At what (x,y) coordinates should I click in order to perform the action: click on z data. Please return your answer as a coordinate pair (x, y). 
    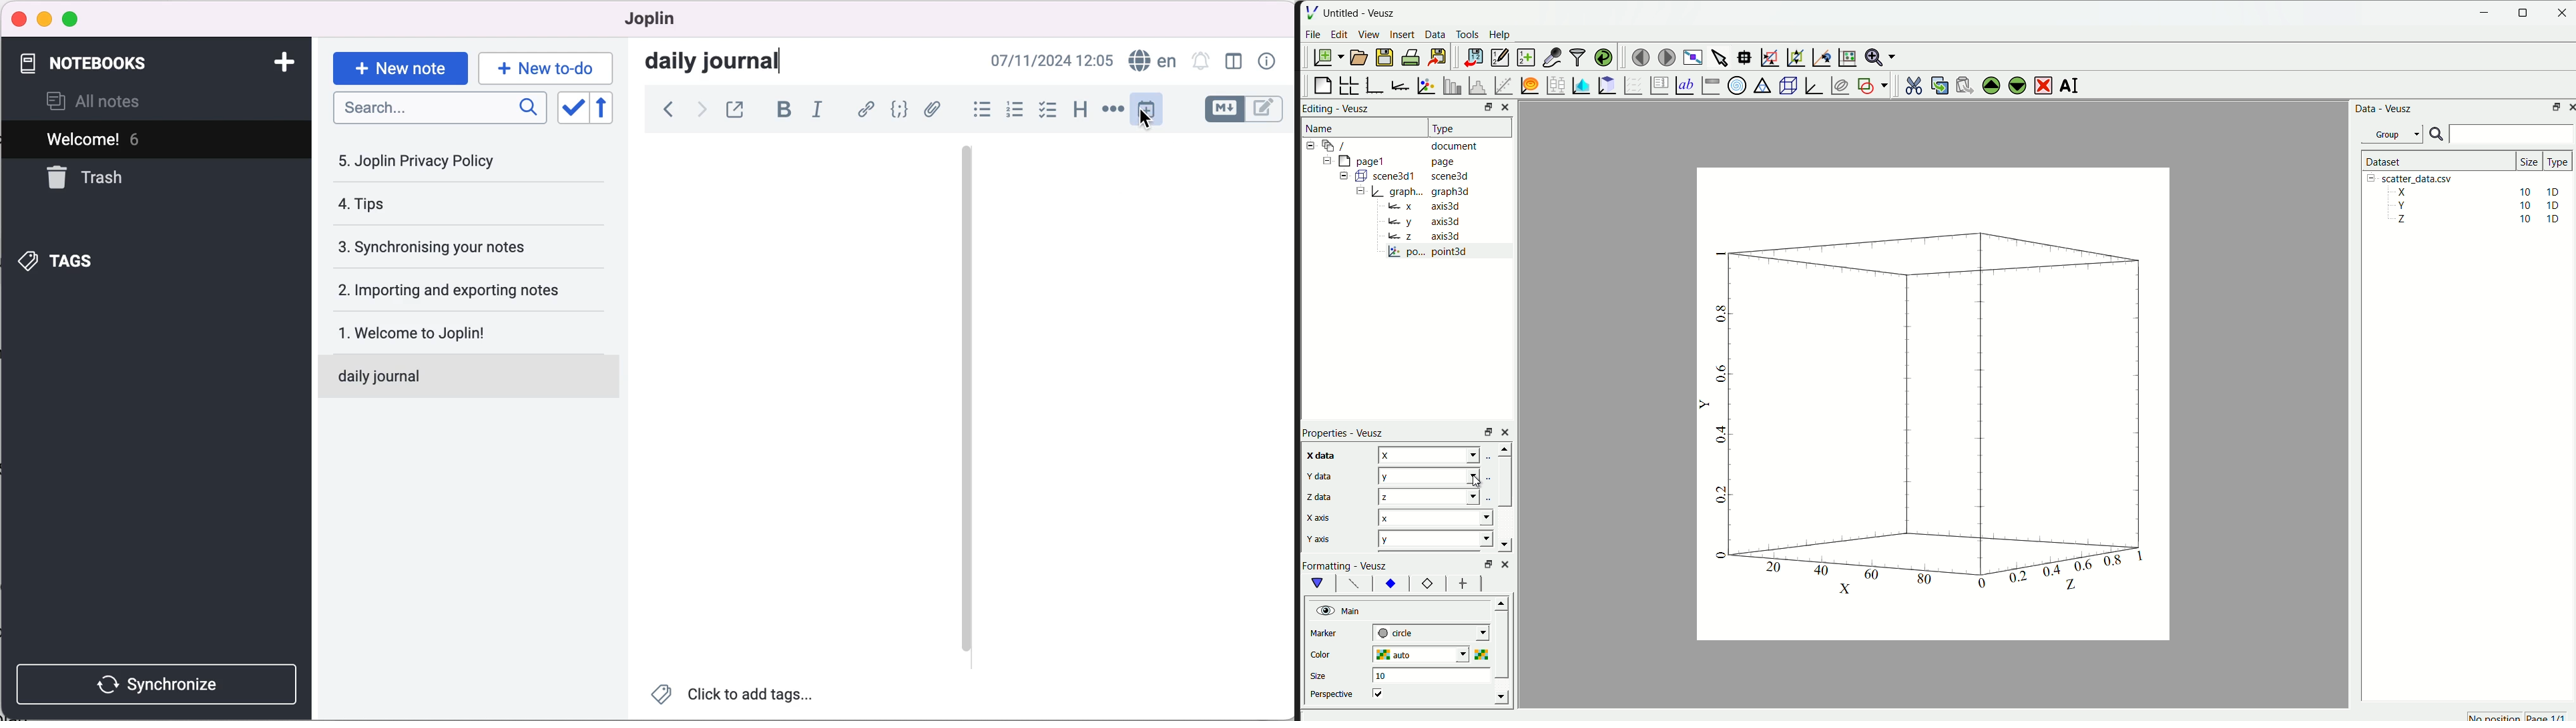
    Looking at the image, I should click on (1317, 496).